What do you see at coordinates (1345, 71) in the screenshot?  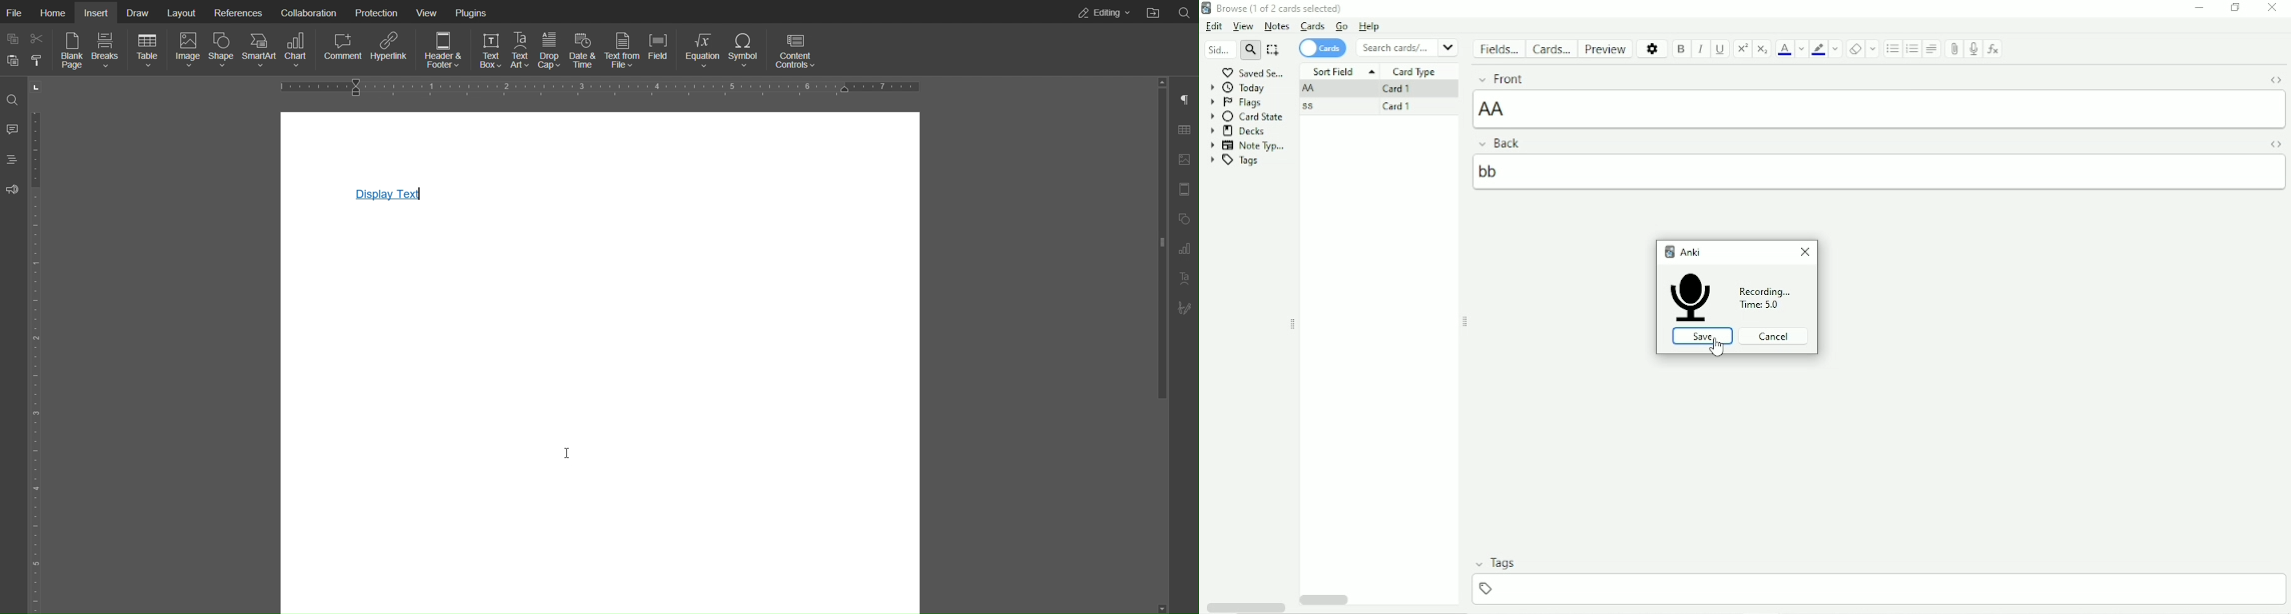 I see `Sort Field` at bounding box center [1345, 71].